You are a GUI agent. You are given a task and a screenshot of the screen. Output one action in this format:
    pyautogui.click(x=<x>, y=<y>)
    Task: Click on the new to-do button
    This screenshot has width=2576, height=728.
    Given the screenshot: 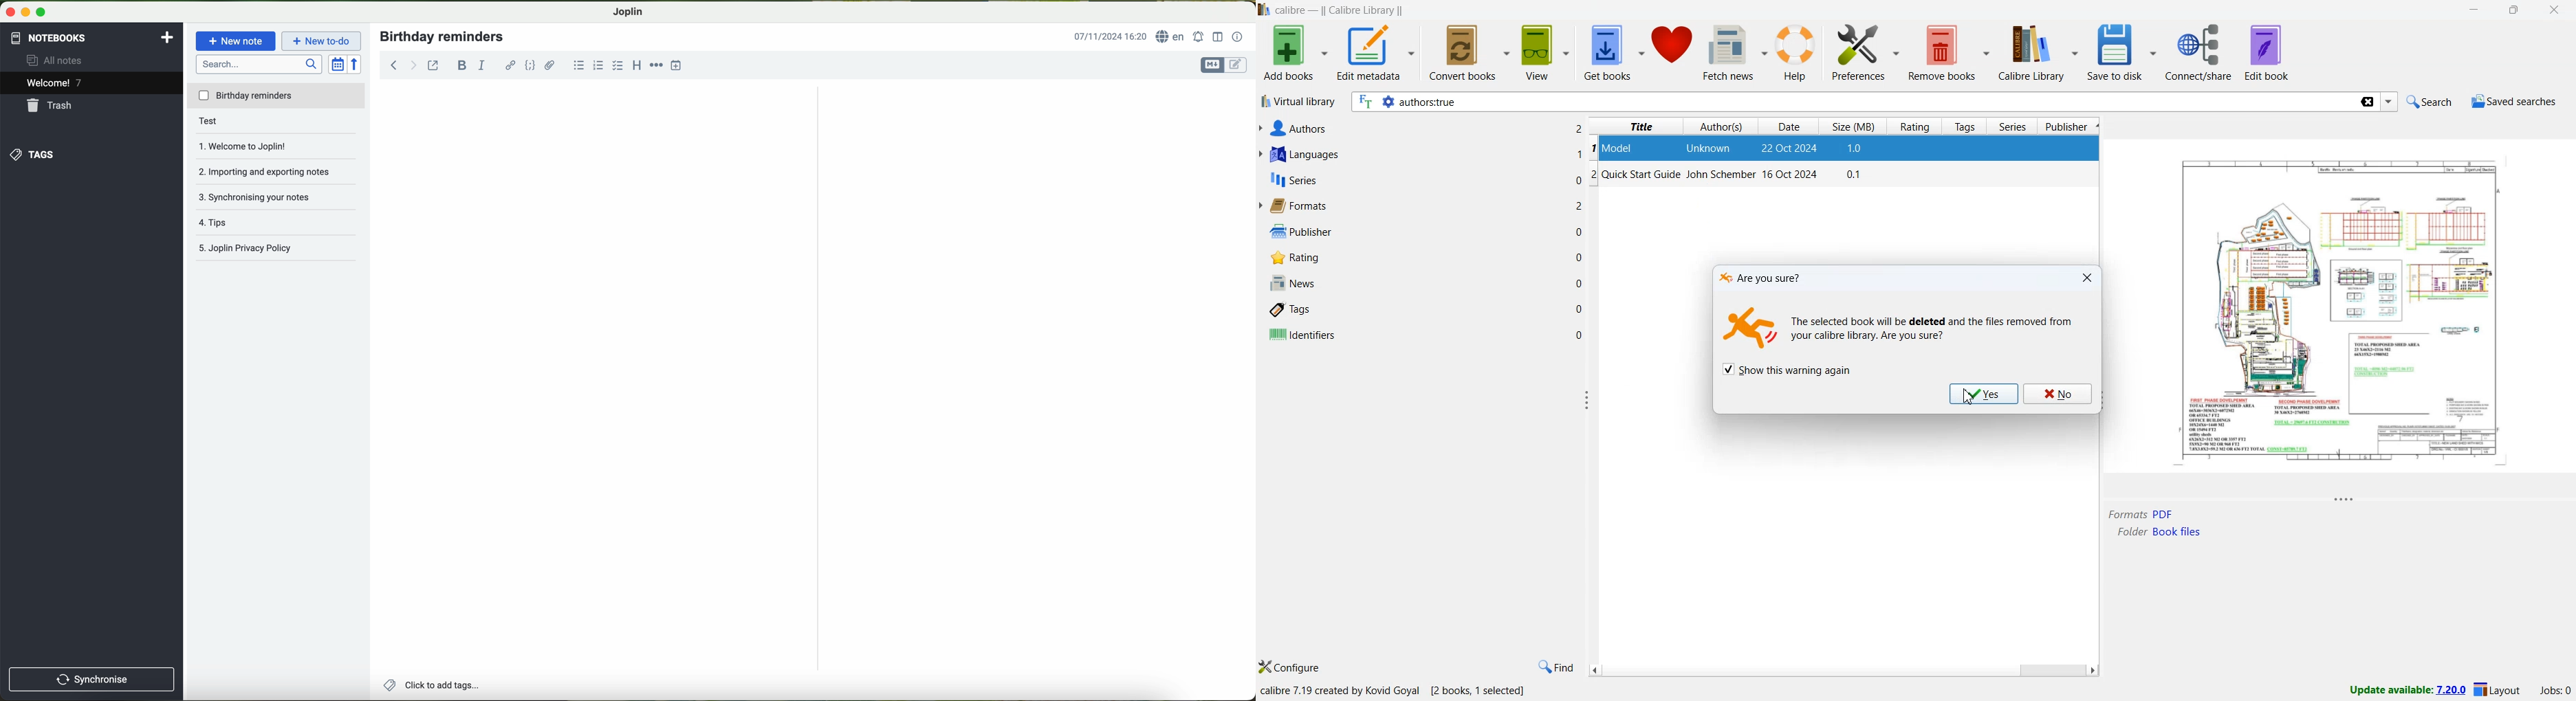 What is the action you would take?
    pyautogui.click(x=322, y=42)
    